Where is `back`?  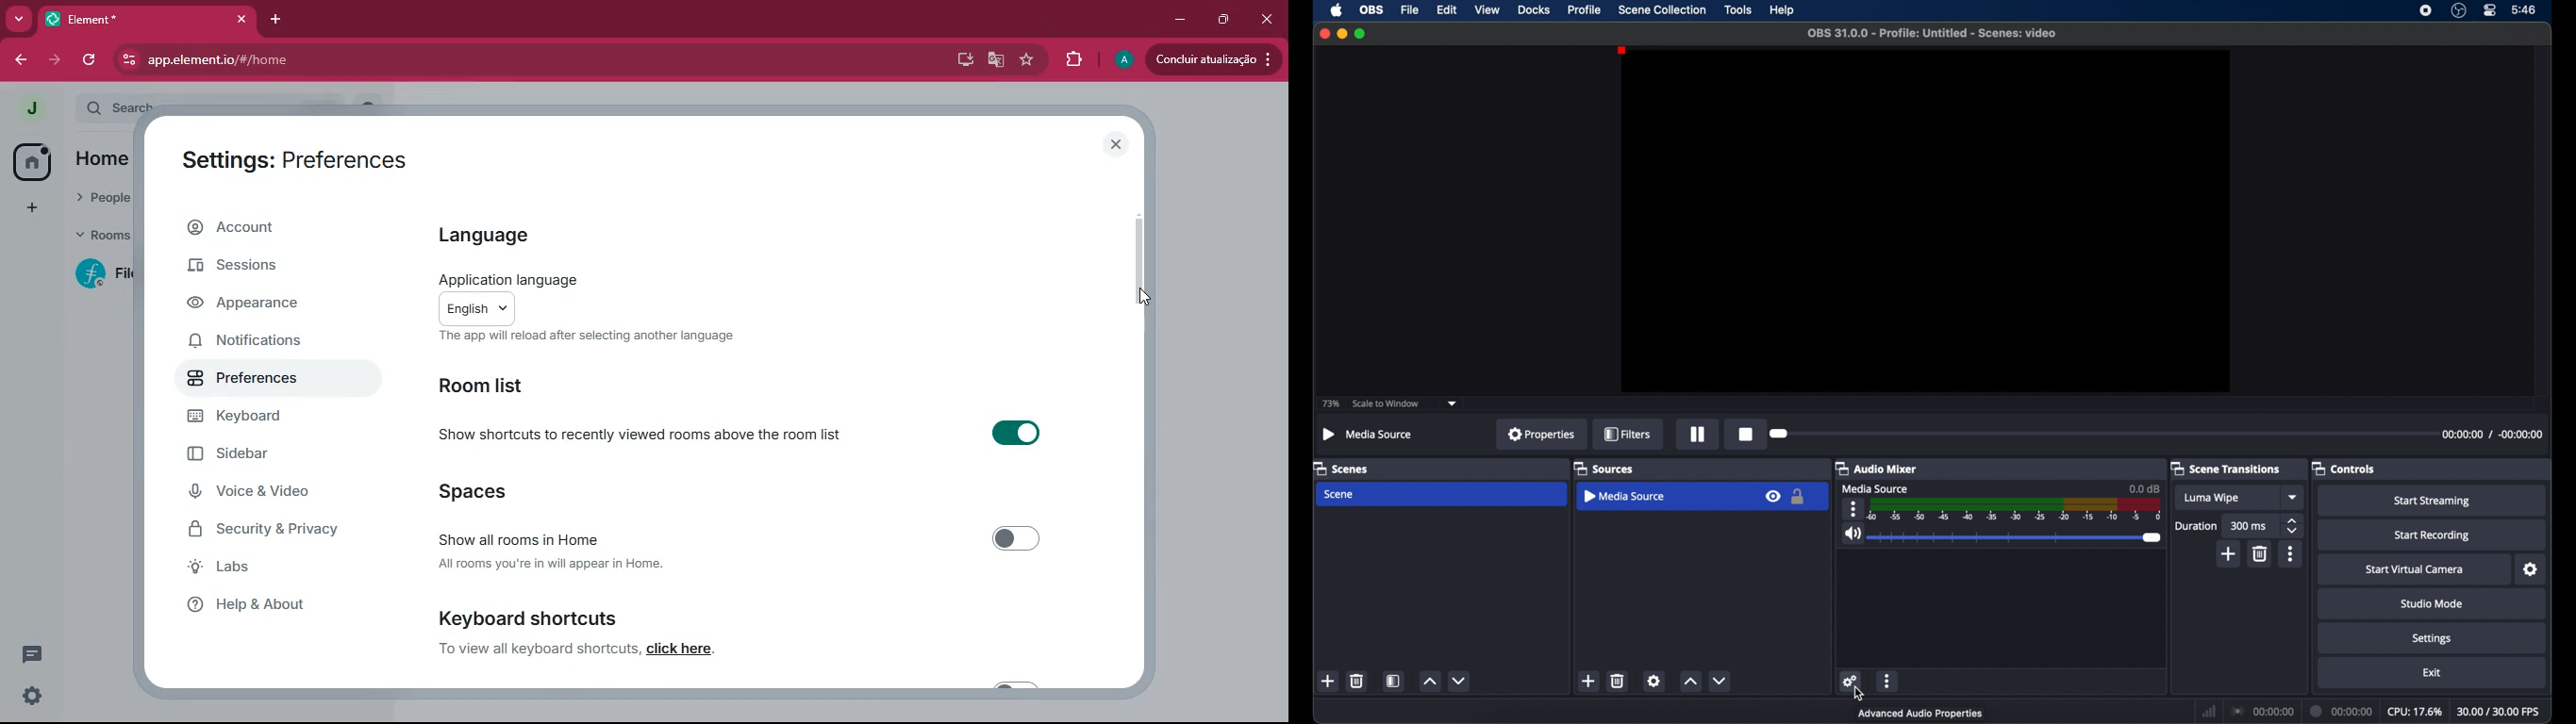
back is located at coordinates (21, 60).